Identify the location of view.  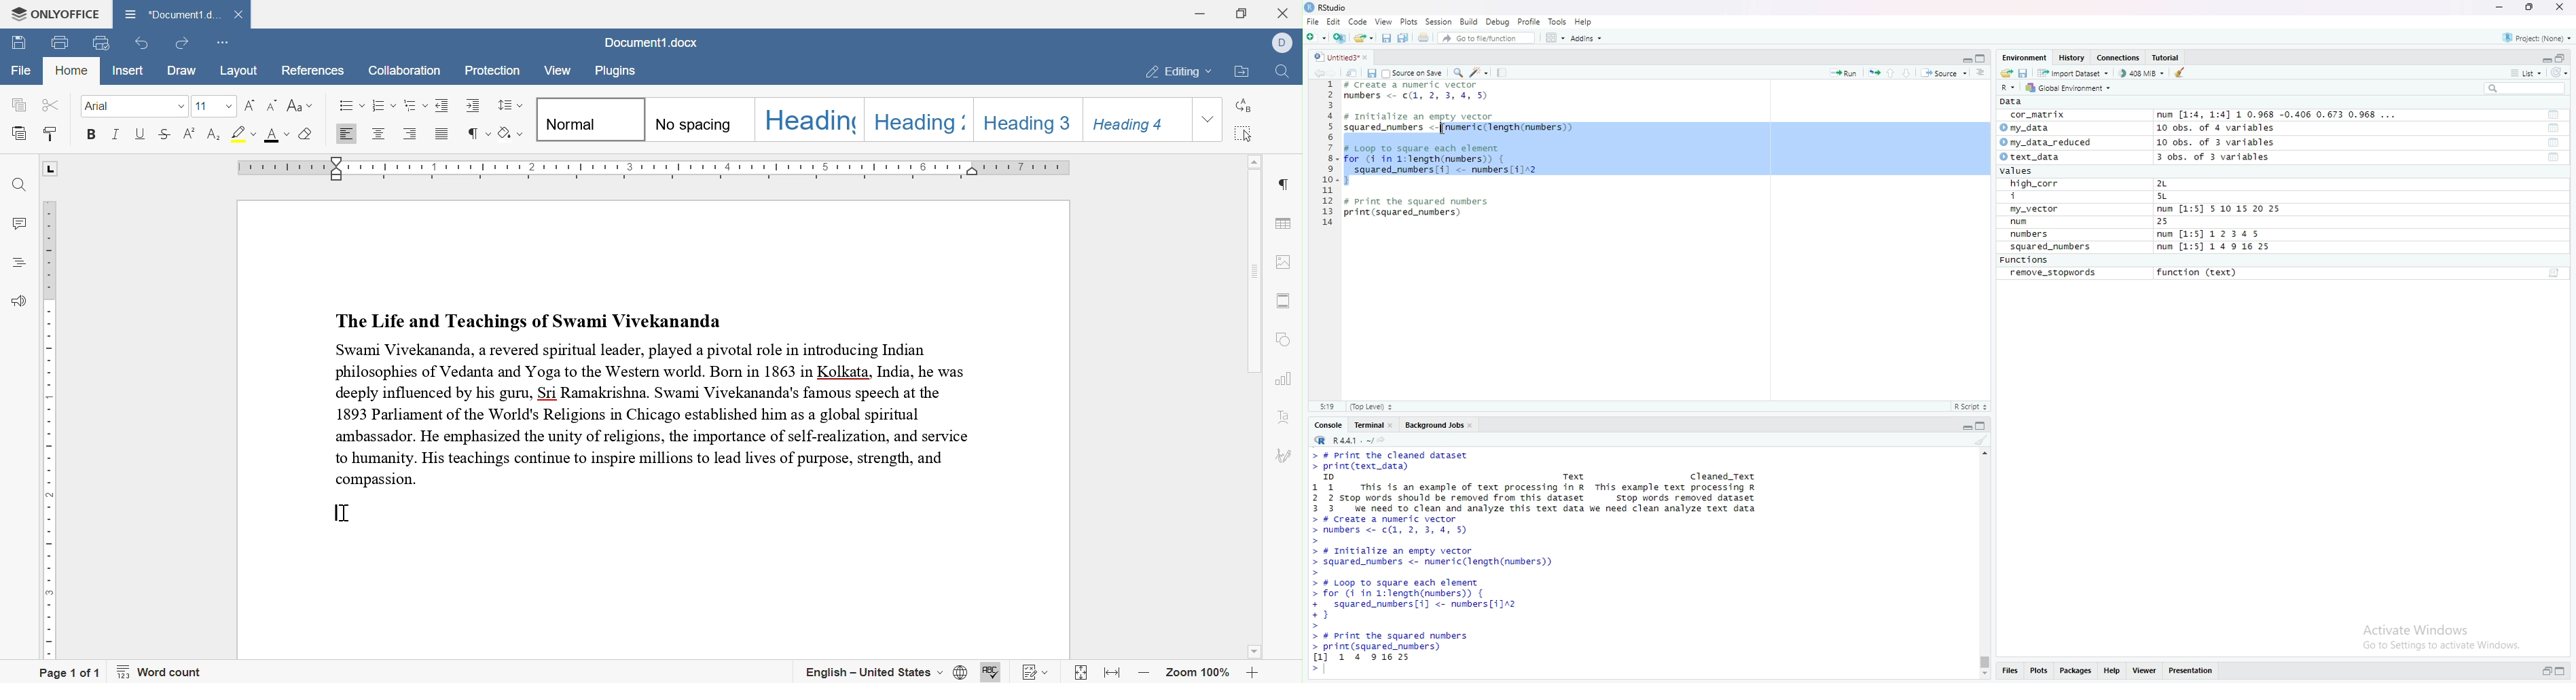
(556, 72).